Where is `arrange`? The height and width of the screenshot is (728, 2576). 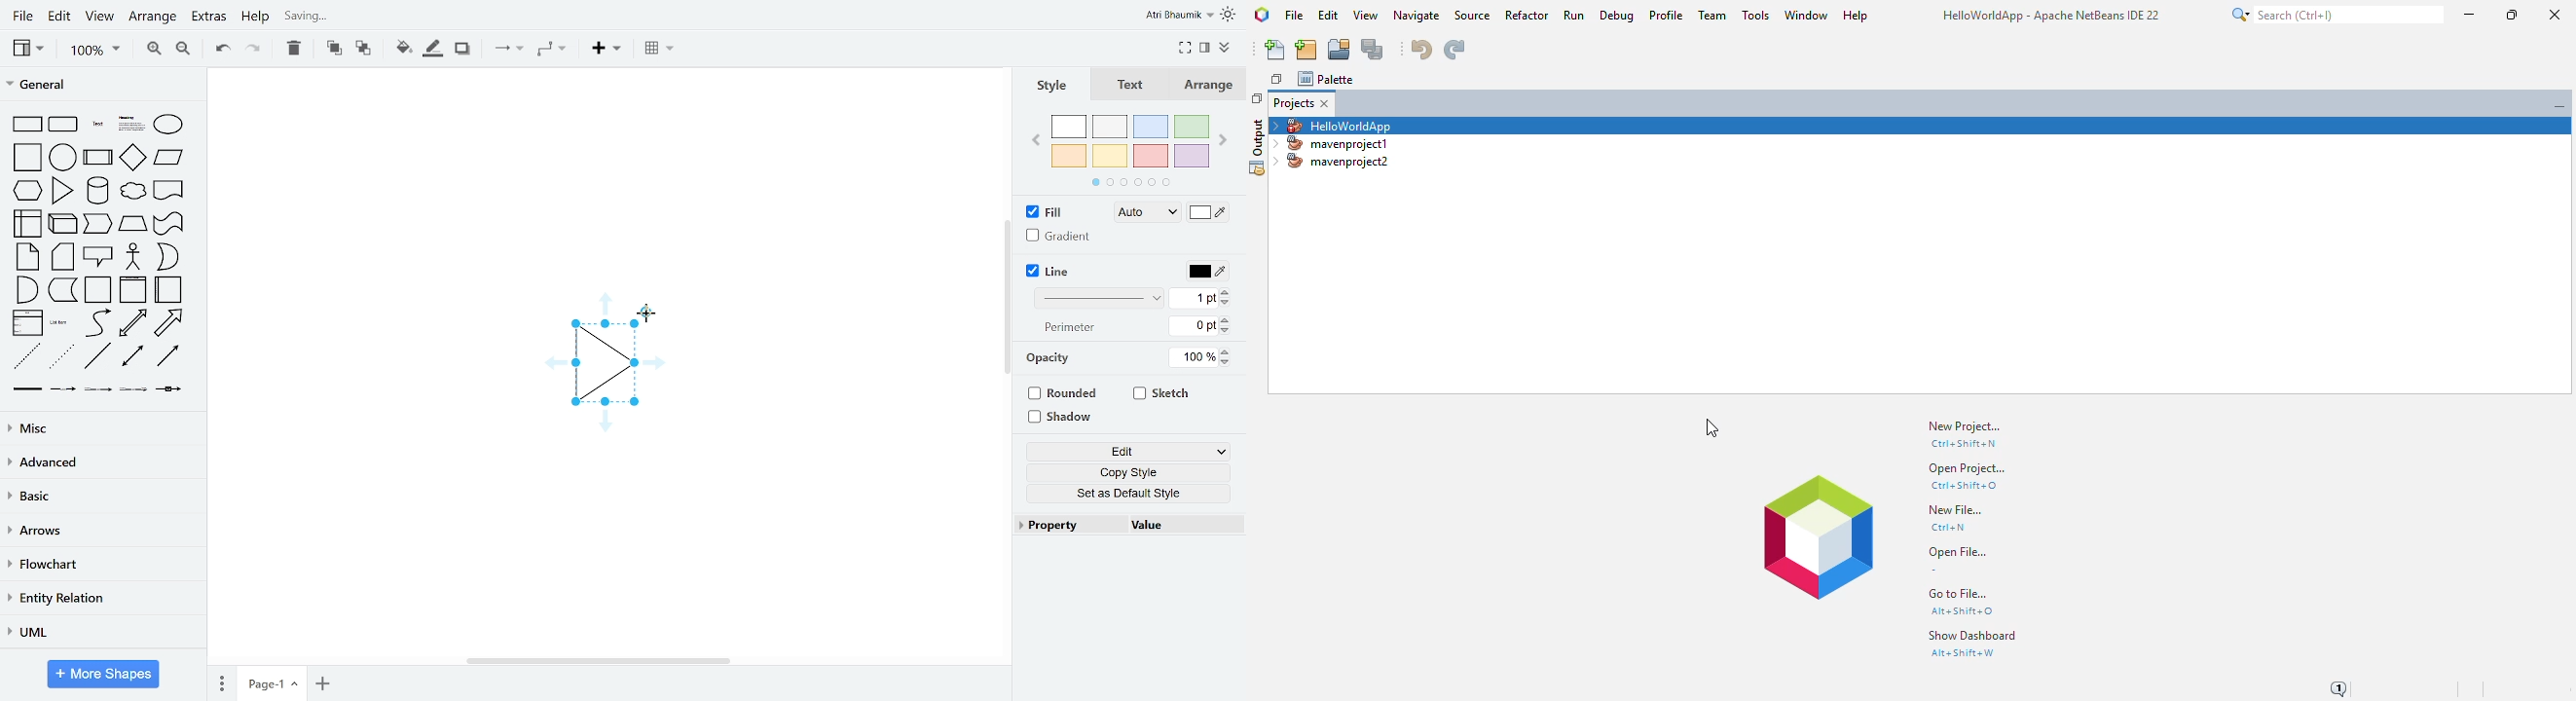
arrange is located at coordinates (1213, 85).